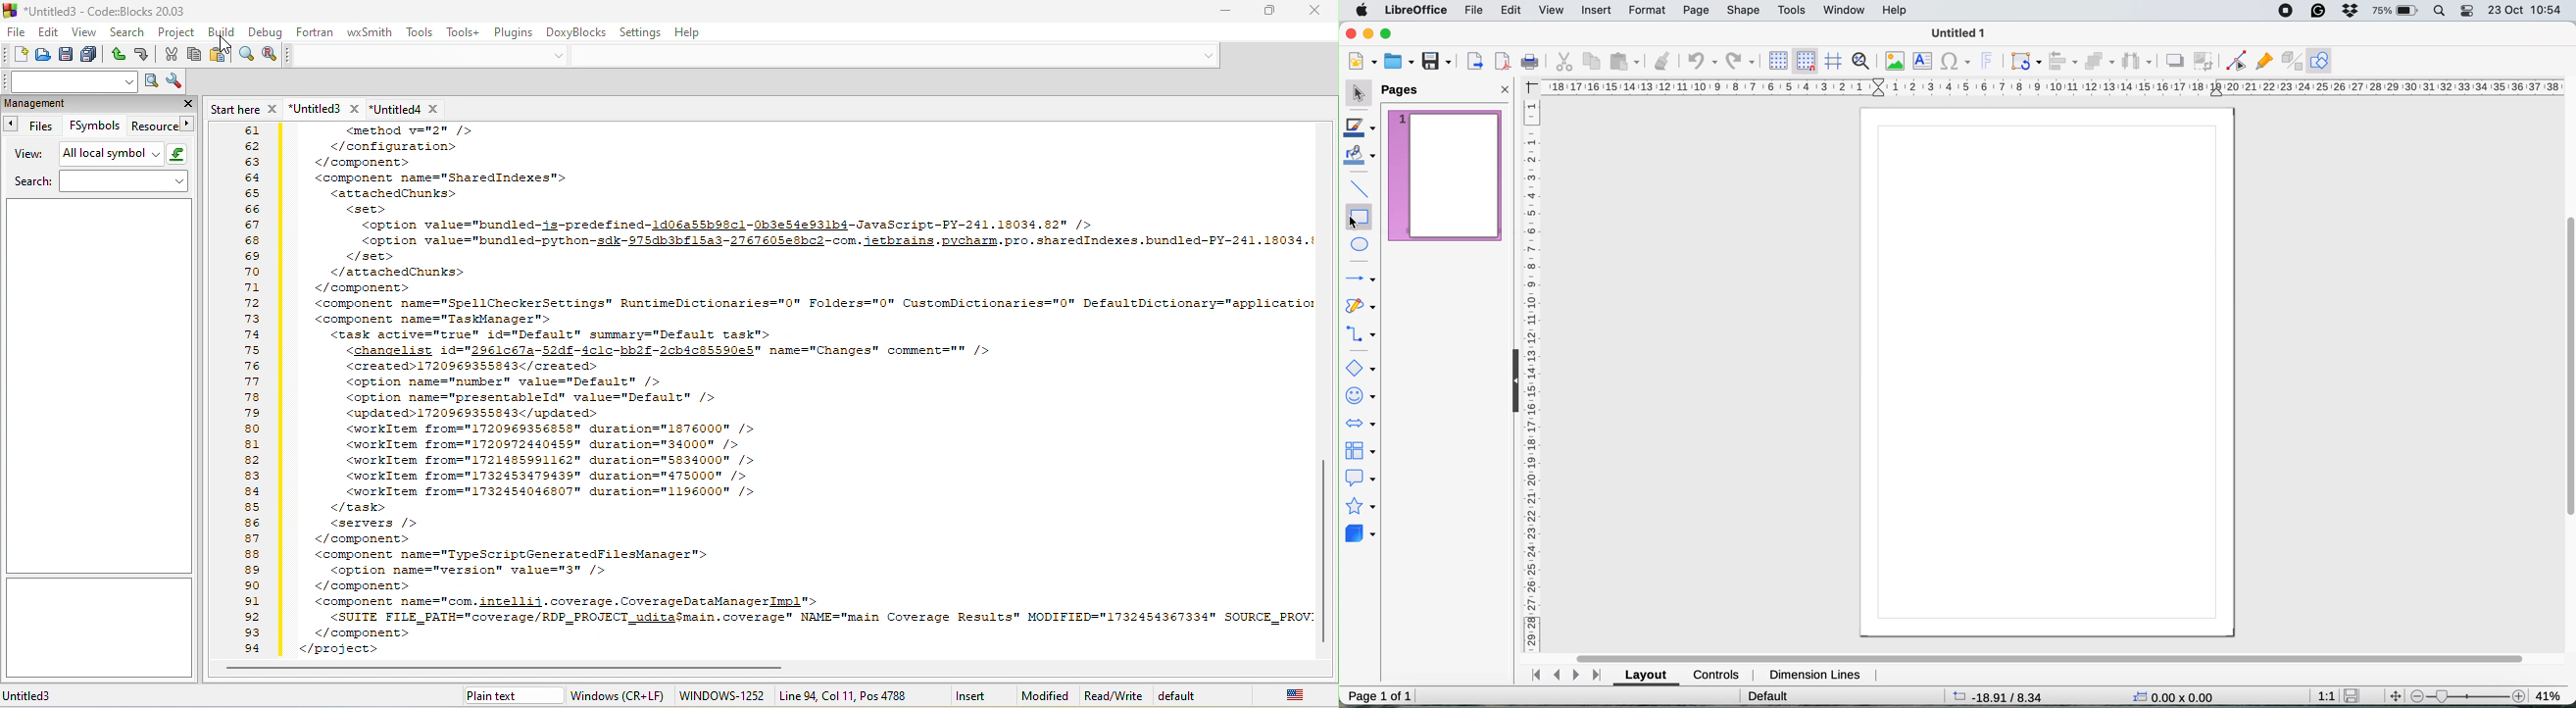 Image resolution: width=2576 pixels, height=728 pixels. What do you see at coordinates (1273, 10) in the screenshot?
I see `maximize` at bounding box center [1273, 10].